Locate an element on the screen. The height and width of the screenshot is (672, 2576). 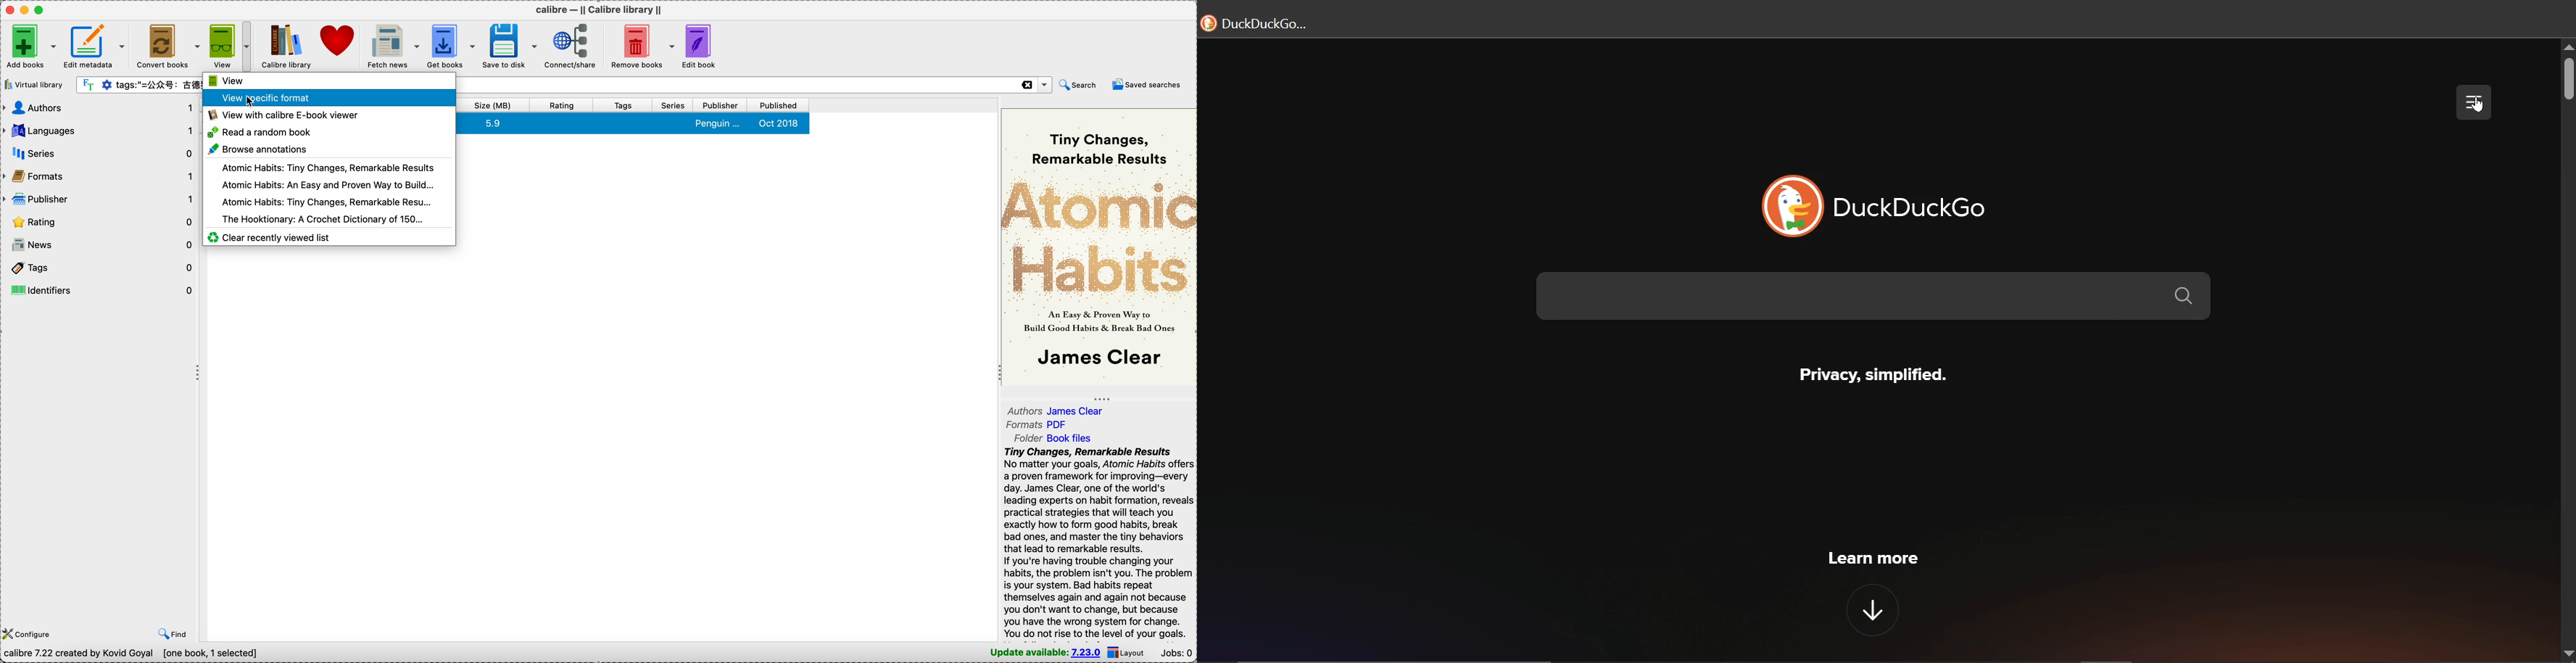
authors is located at coordinates (1059, 411).